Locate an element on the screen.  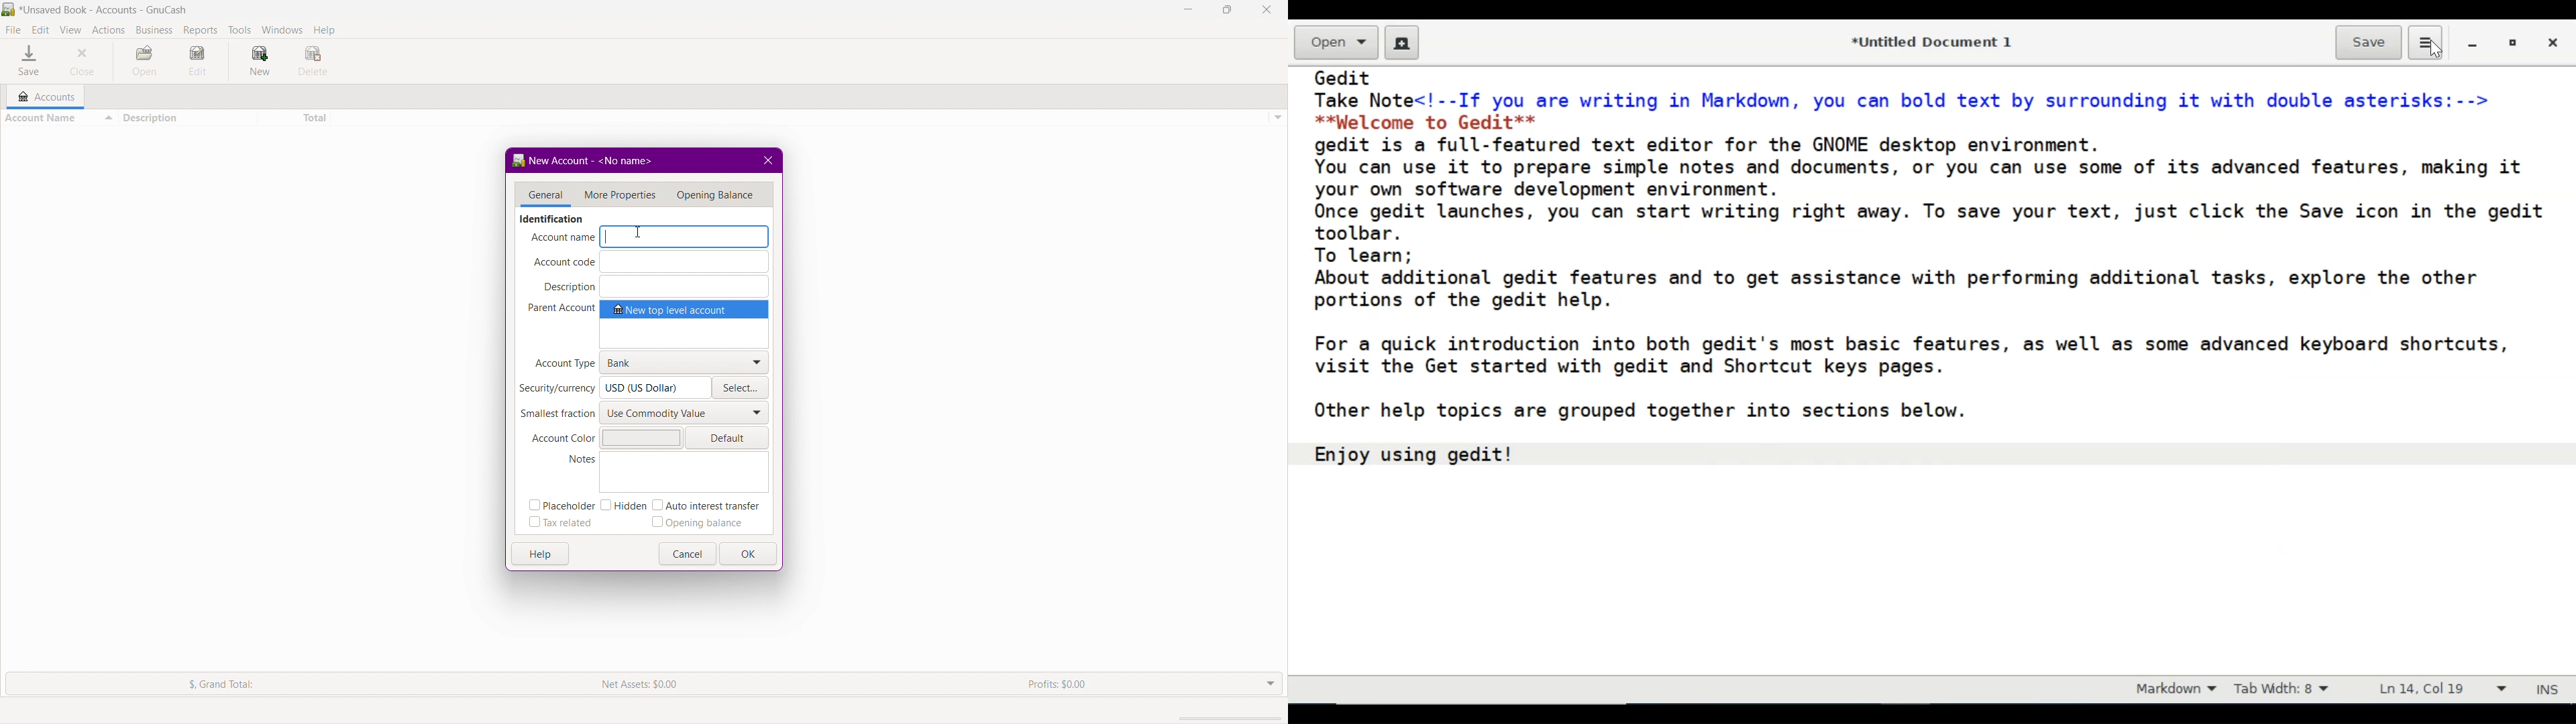
Help is located at coordinates (327, 28).